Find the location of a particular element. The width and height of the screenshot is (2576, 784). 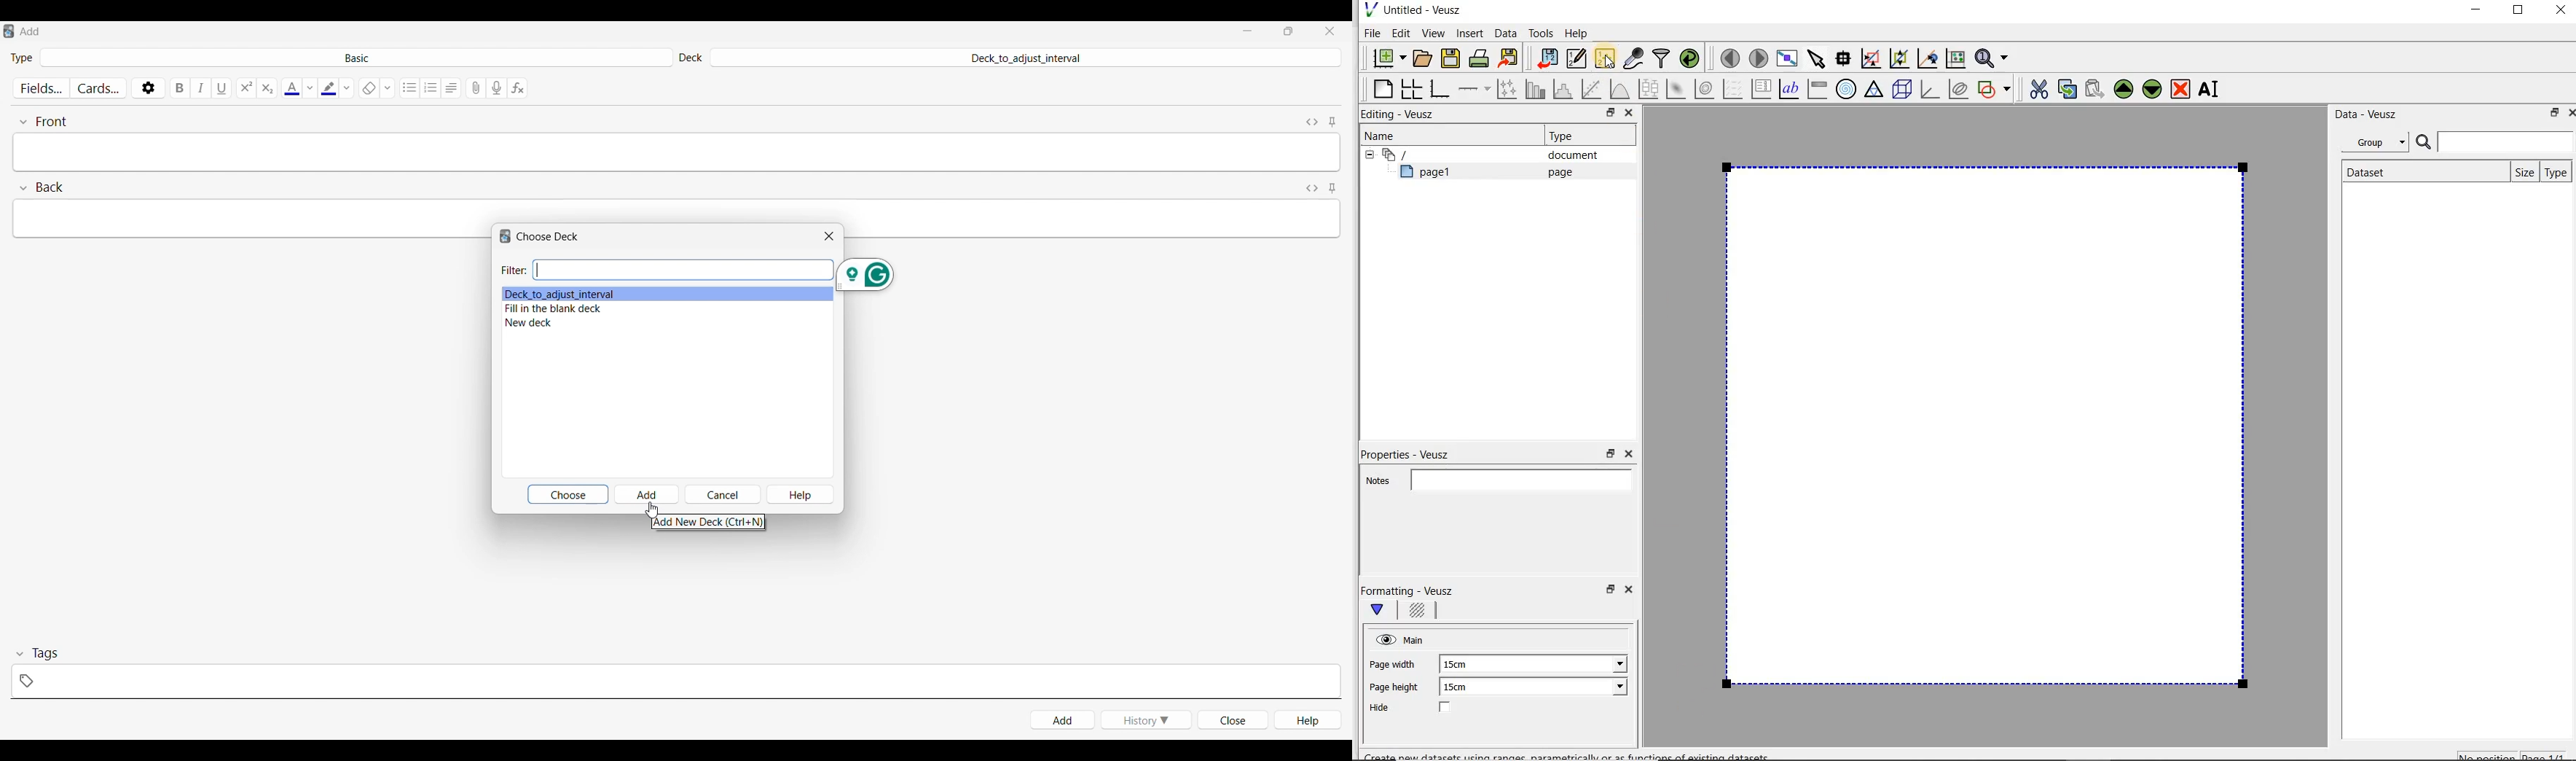

Highlight color options is located at coordinates (347, 87).